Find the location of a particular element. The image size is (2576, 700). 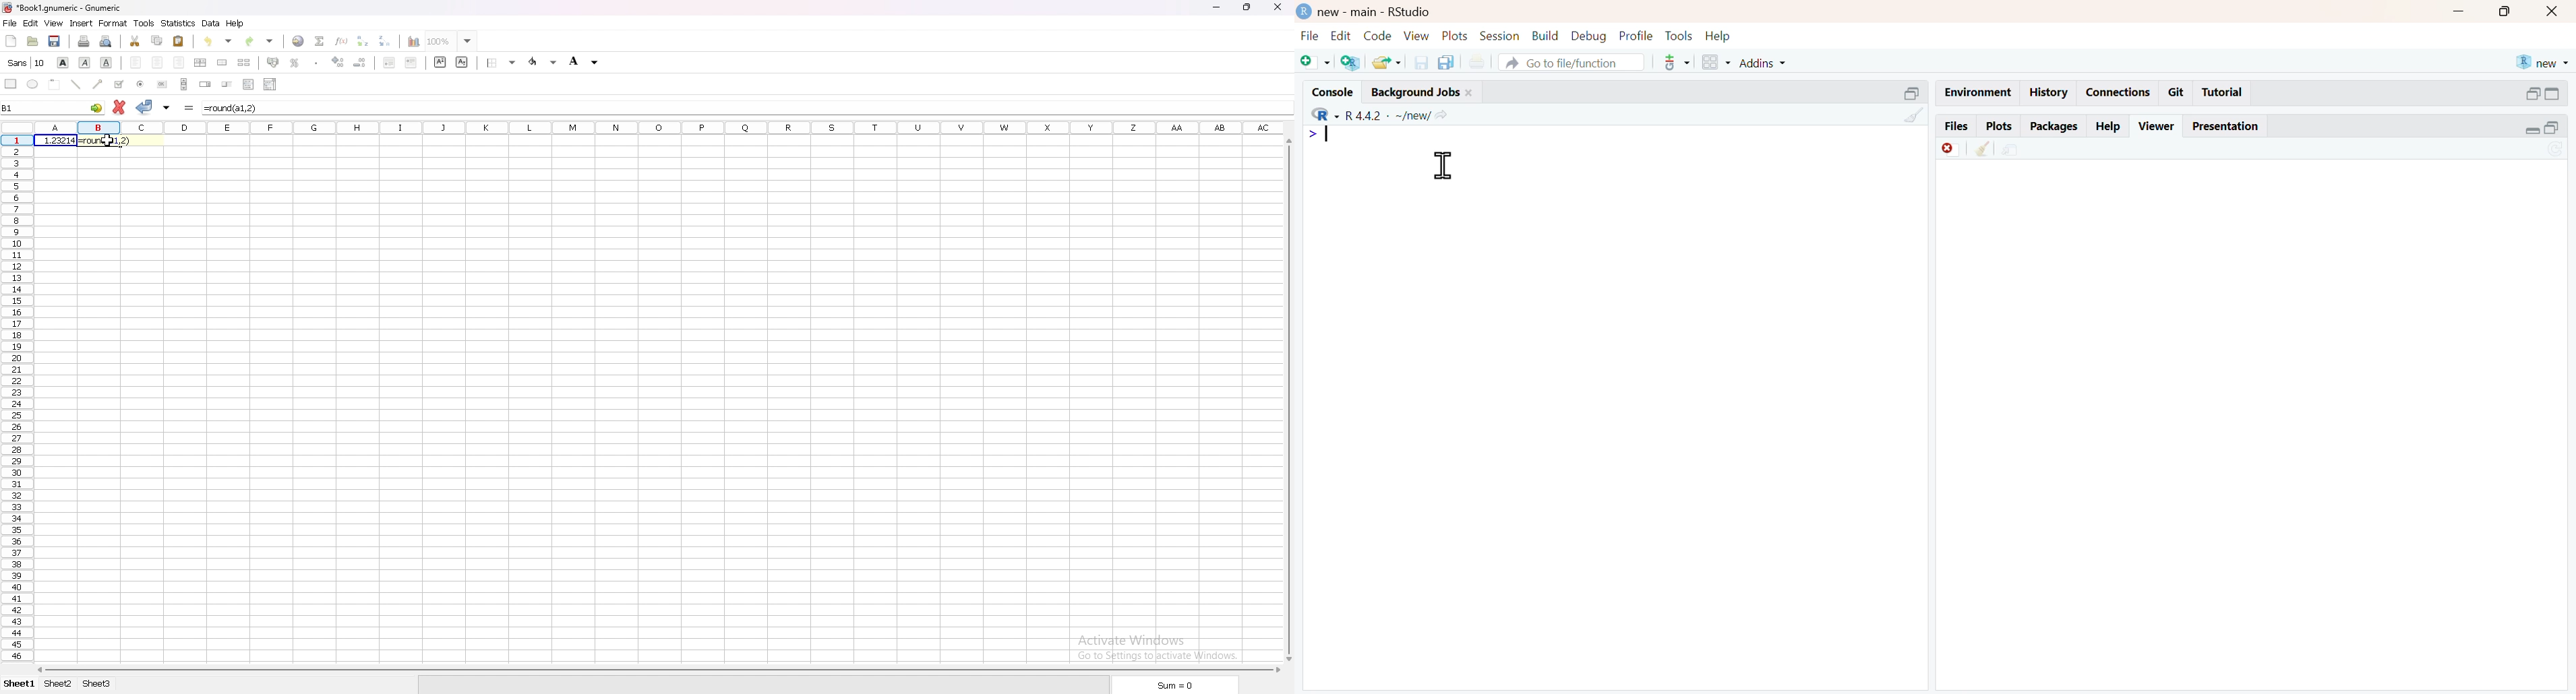

history is located at coordinates (2050, 93).